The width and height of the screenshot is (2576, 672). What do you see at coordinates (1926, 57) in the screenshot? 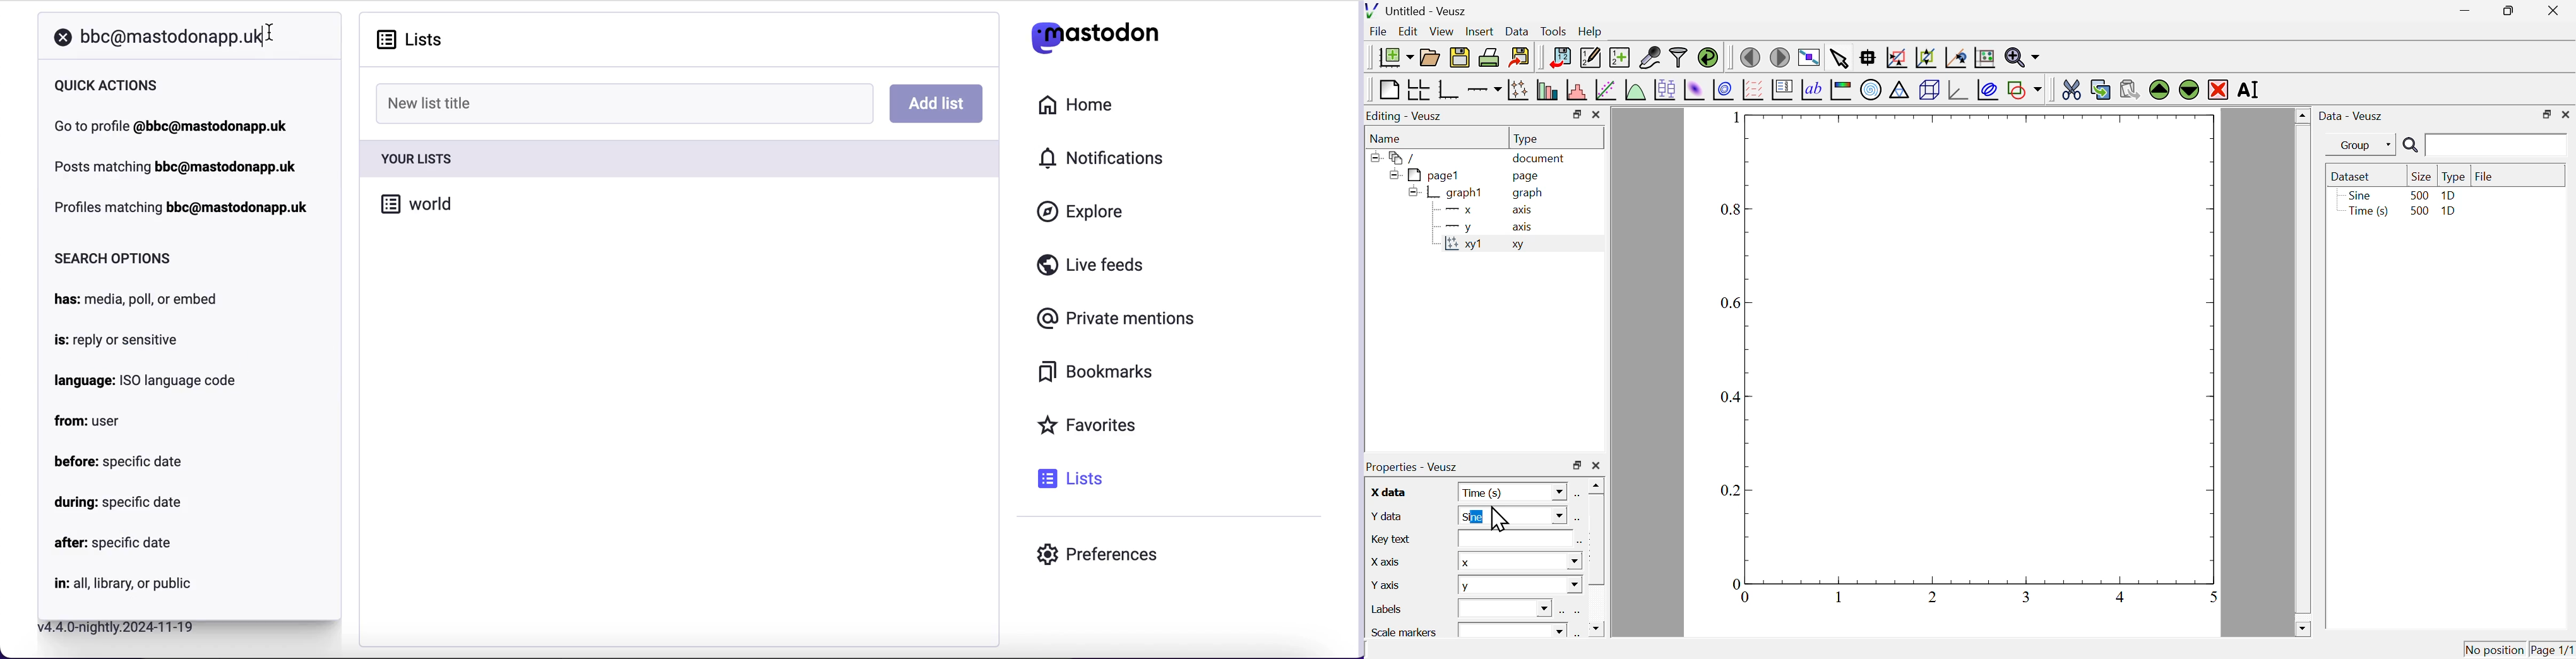
I see `zoom out of graph axes` at bounding box center [1926, 57].